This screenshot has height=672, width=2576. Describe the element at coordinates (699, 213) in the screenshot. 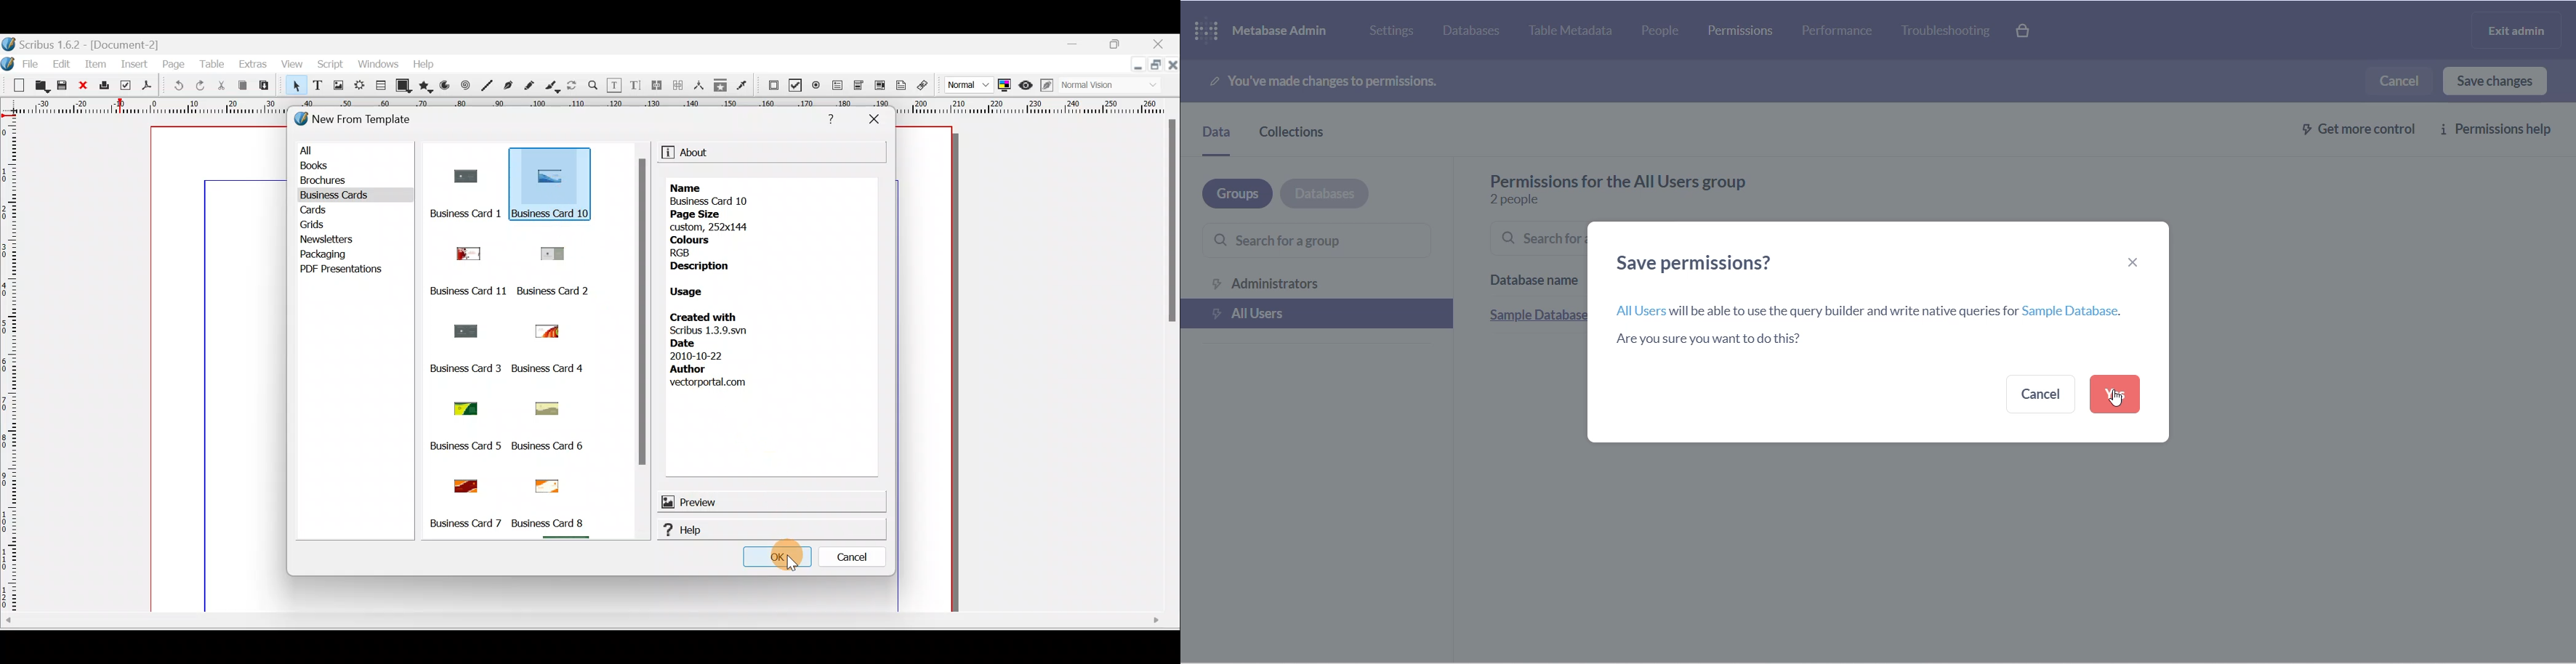

I see `Page Size` at that location.